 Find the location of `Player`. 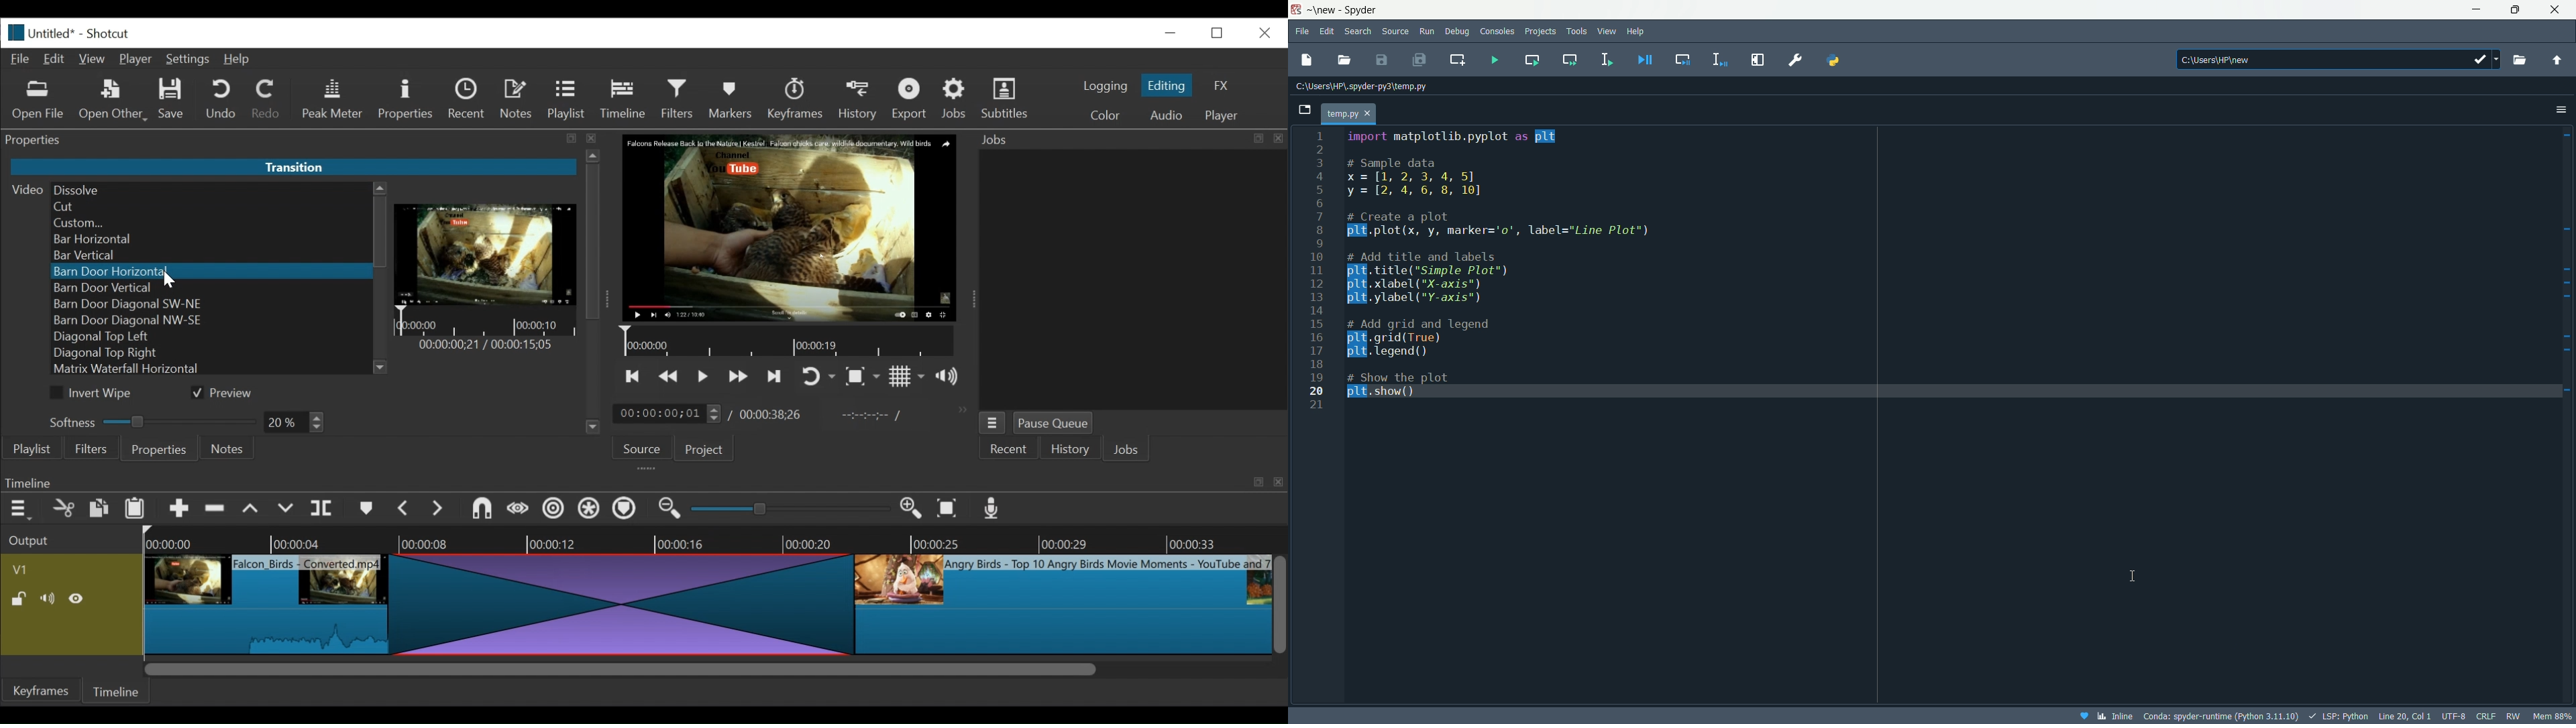

Player is located at coordinates (139, 60).